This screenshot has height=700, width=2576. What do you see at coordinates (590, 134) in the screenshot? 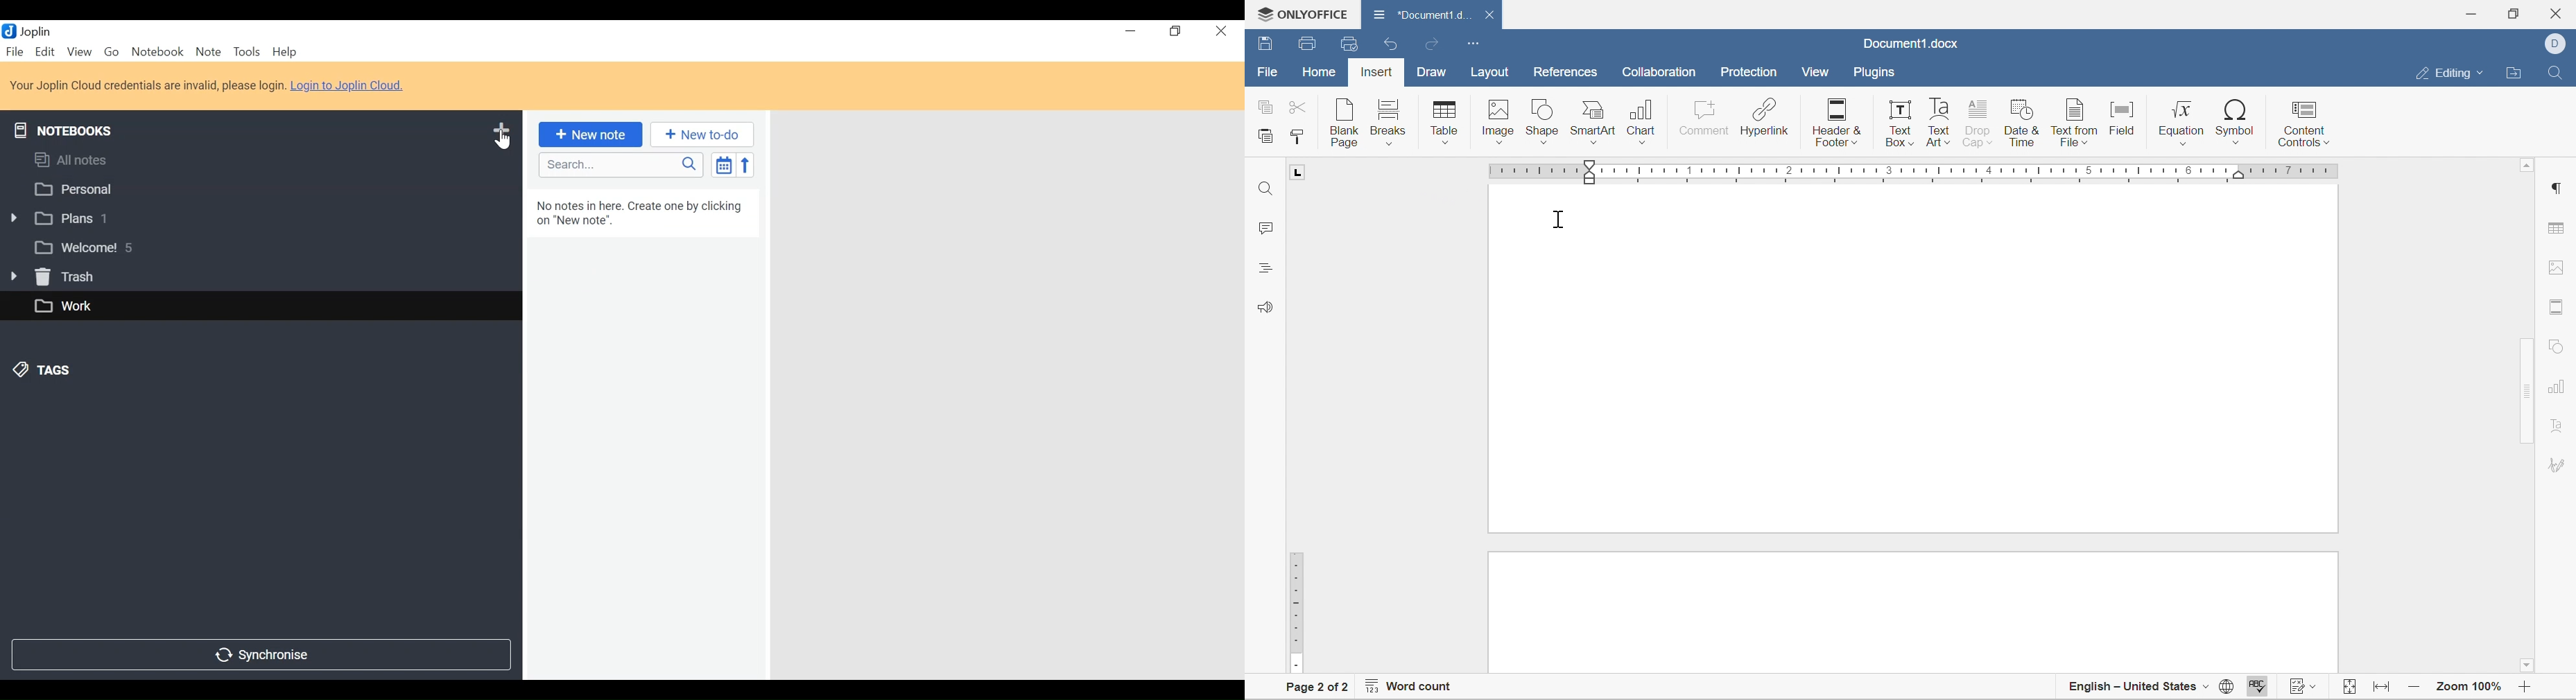
I see `New Note` at bounding box center [590, 134].